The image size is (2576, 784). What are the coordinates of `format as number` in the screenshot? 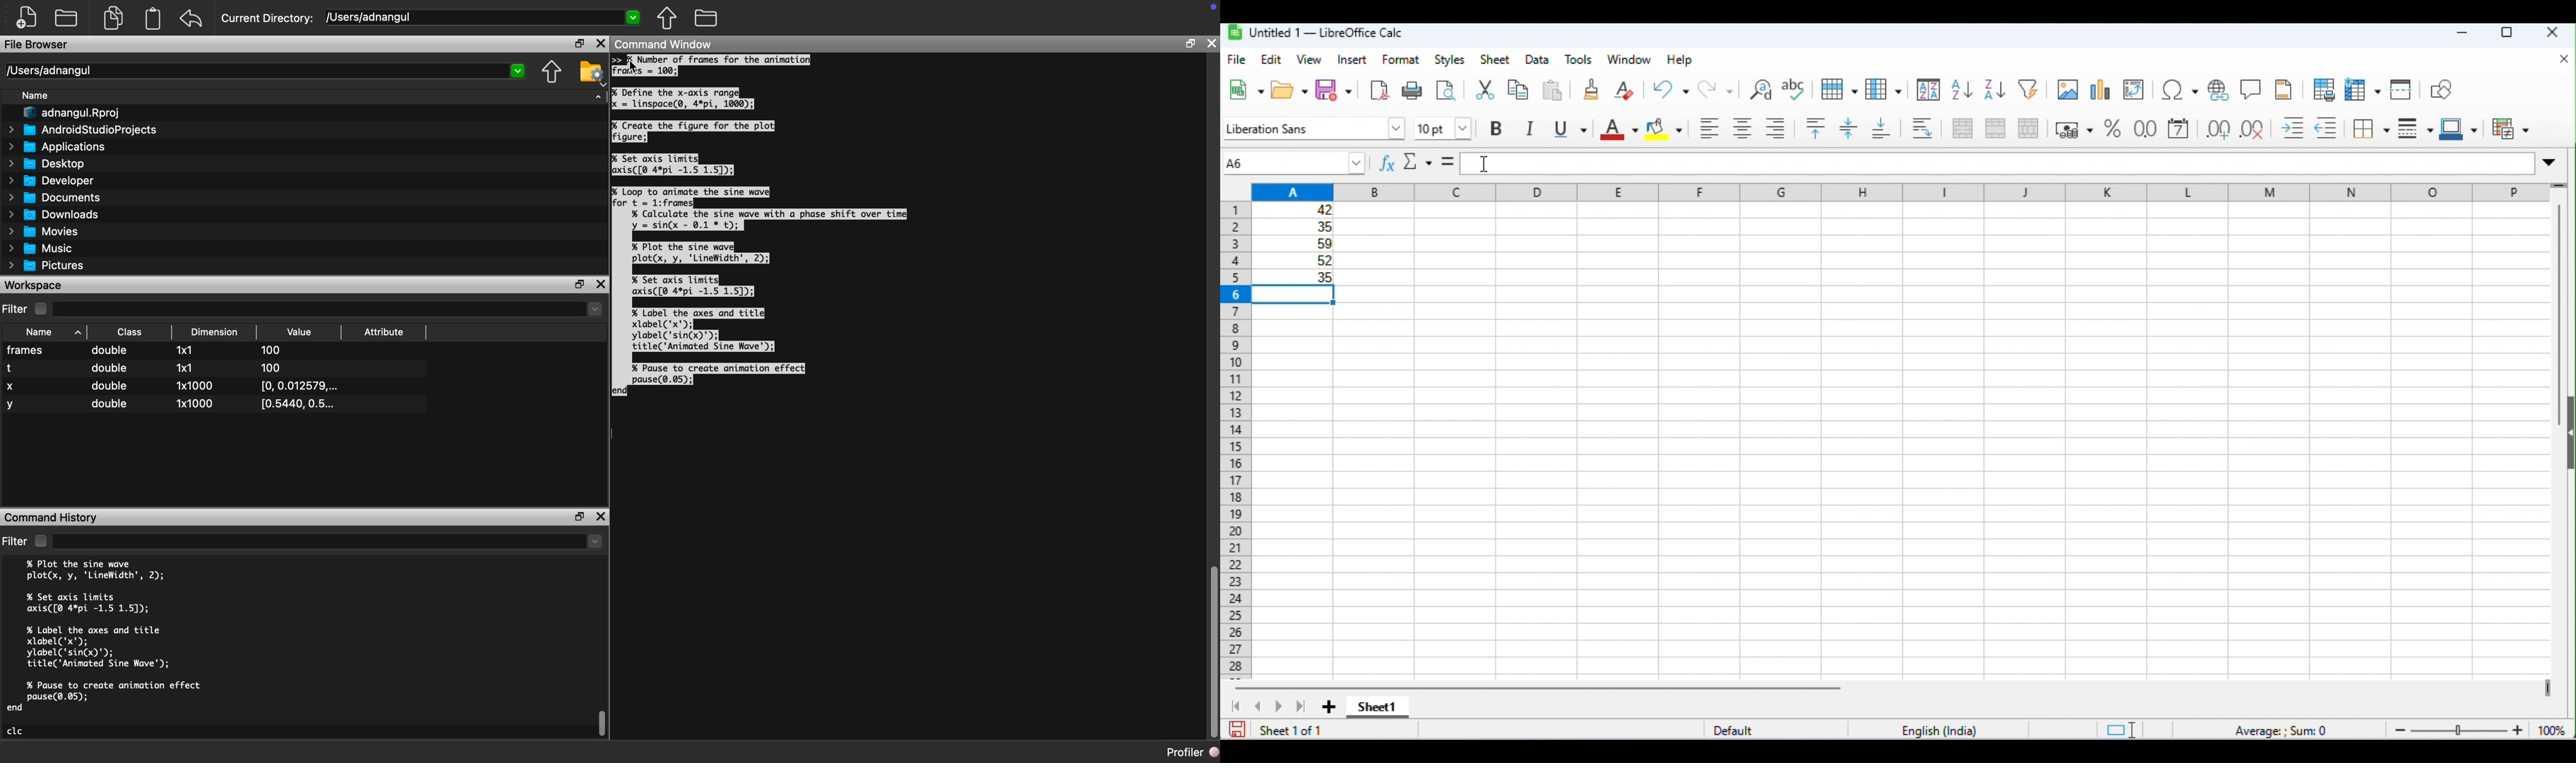 It's located at (2145, 129).